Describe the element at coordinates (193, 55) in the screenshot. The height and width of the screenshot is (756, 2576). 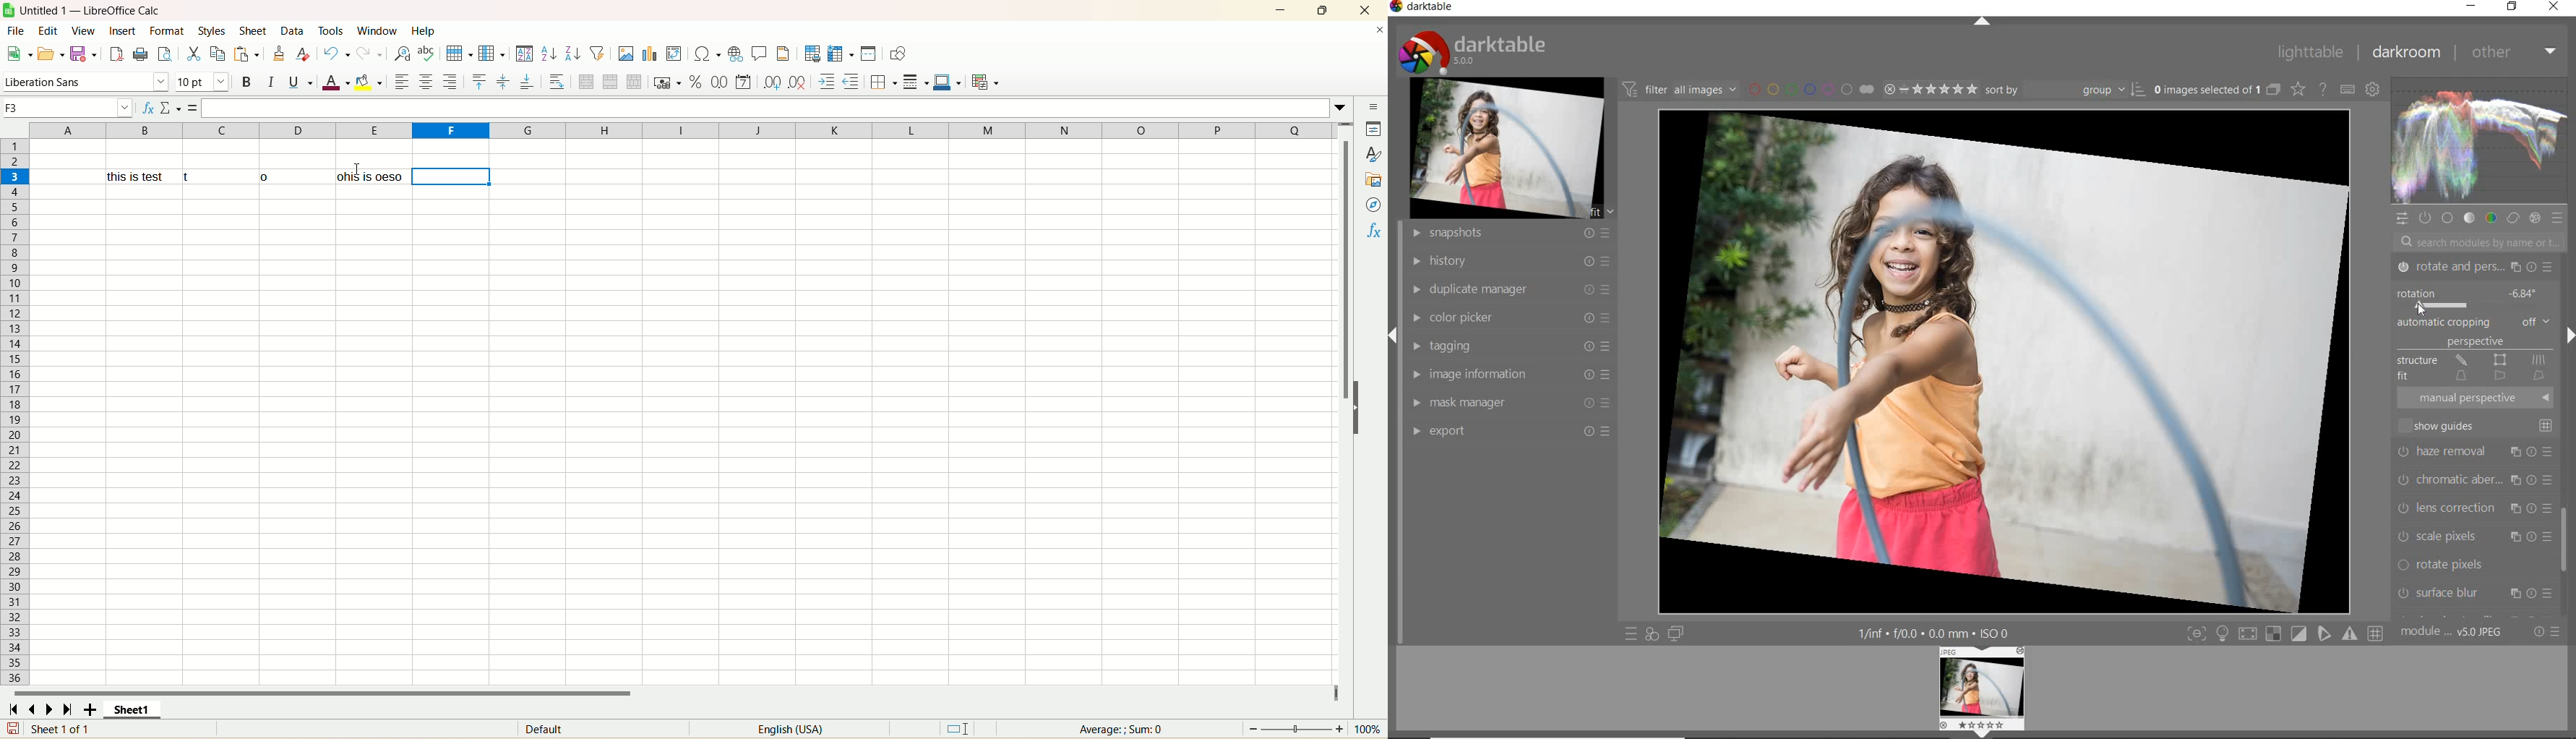
I see `cut` at that location.